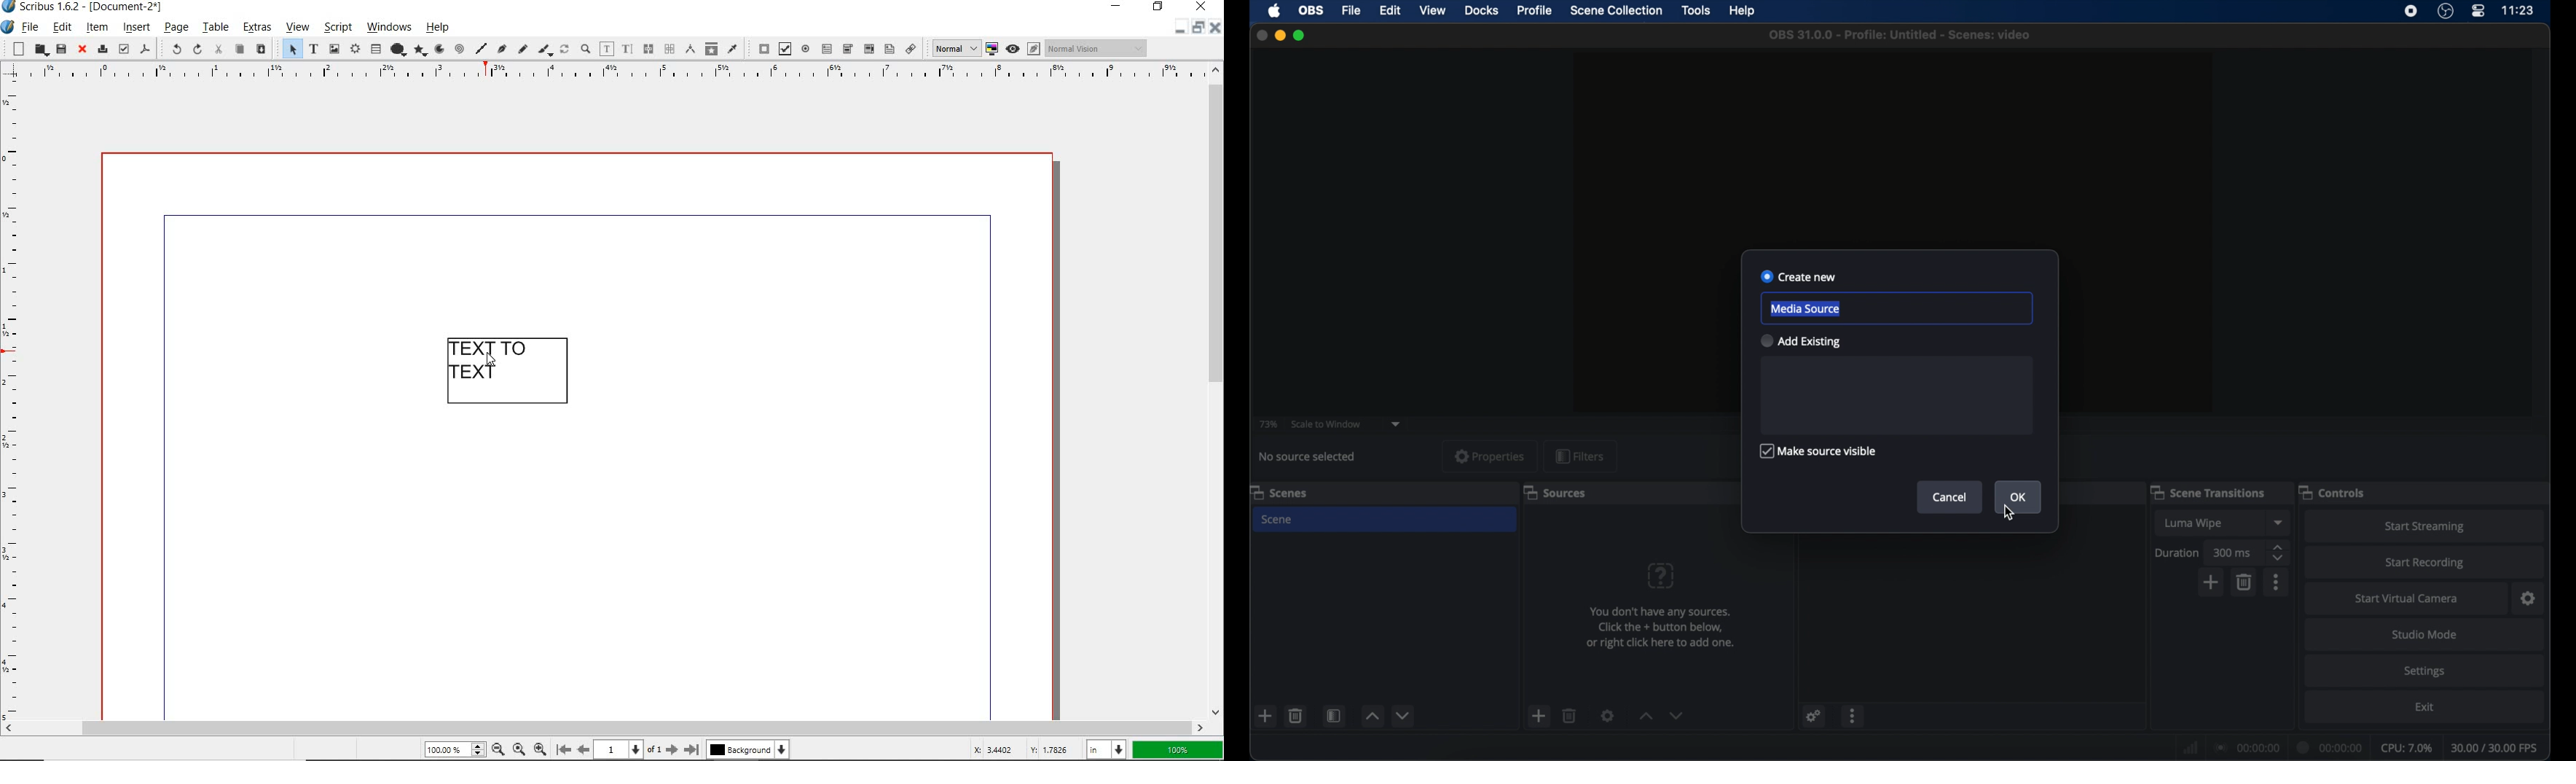 This screenshot has width=2576, height=784. Describe the element at coordinates (1538, 715) in the screenshot. I see `add` at that location.